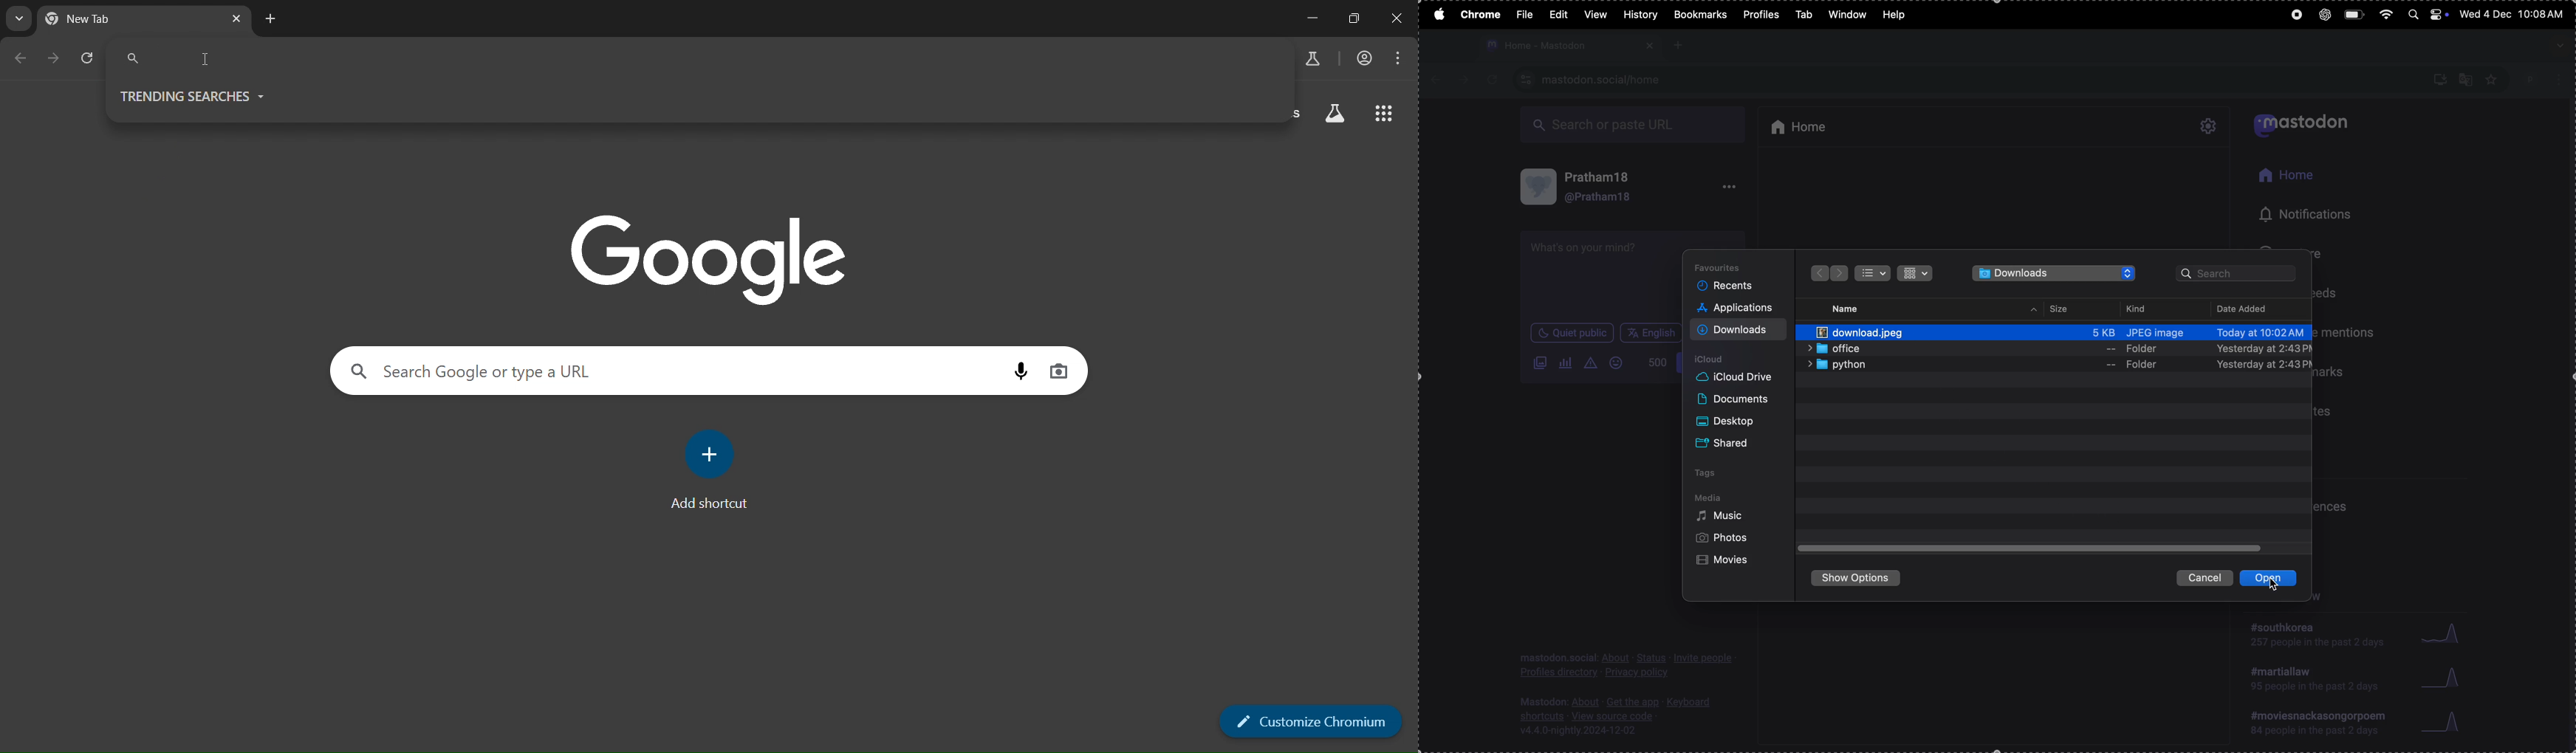 The width and height of the screenshot is (2576, 756). Describe the element at coordinates (2354, 15) in the screenshot. I see `battery` at that location.